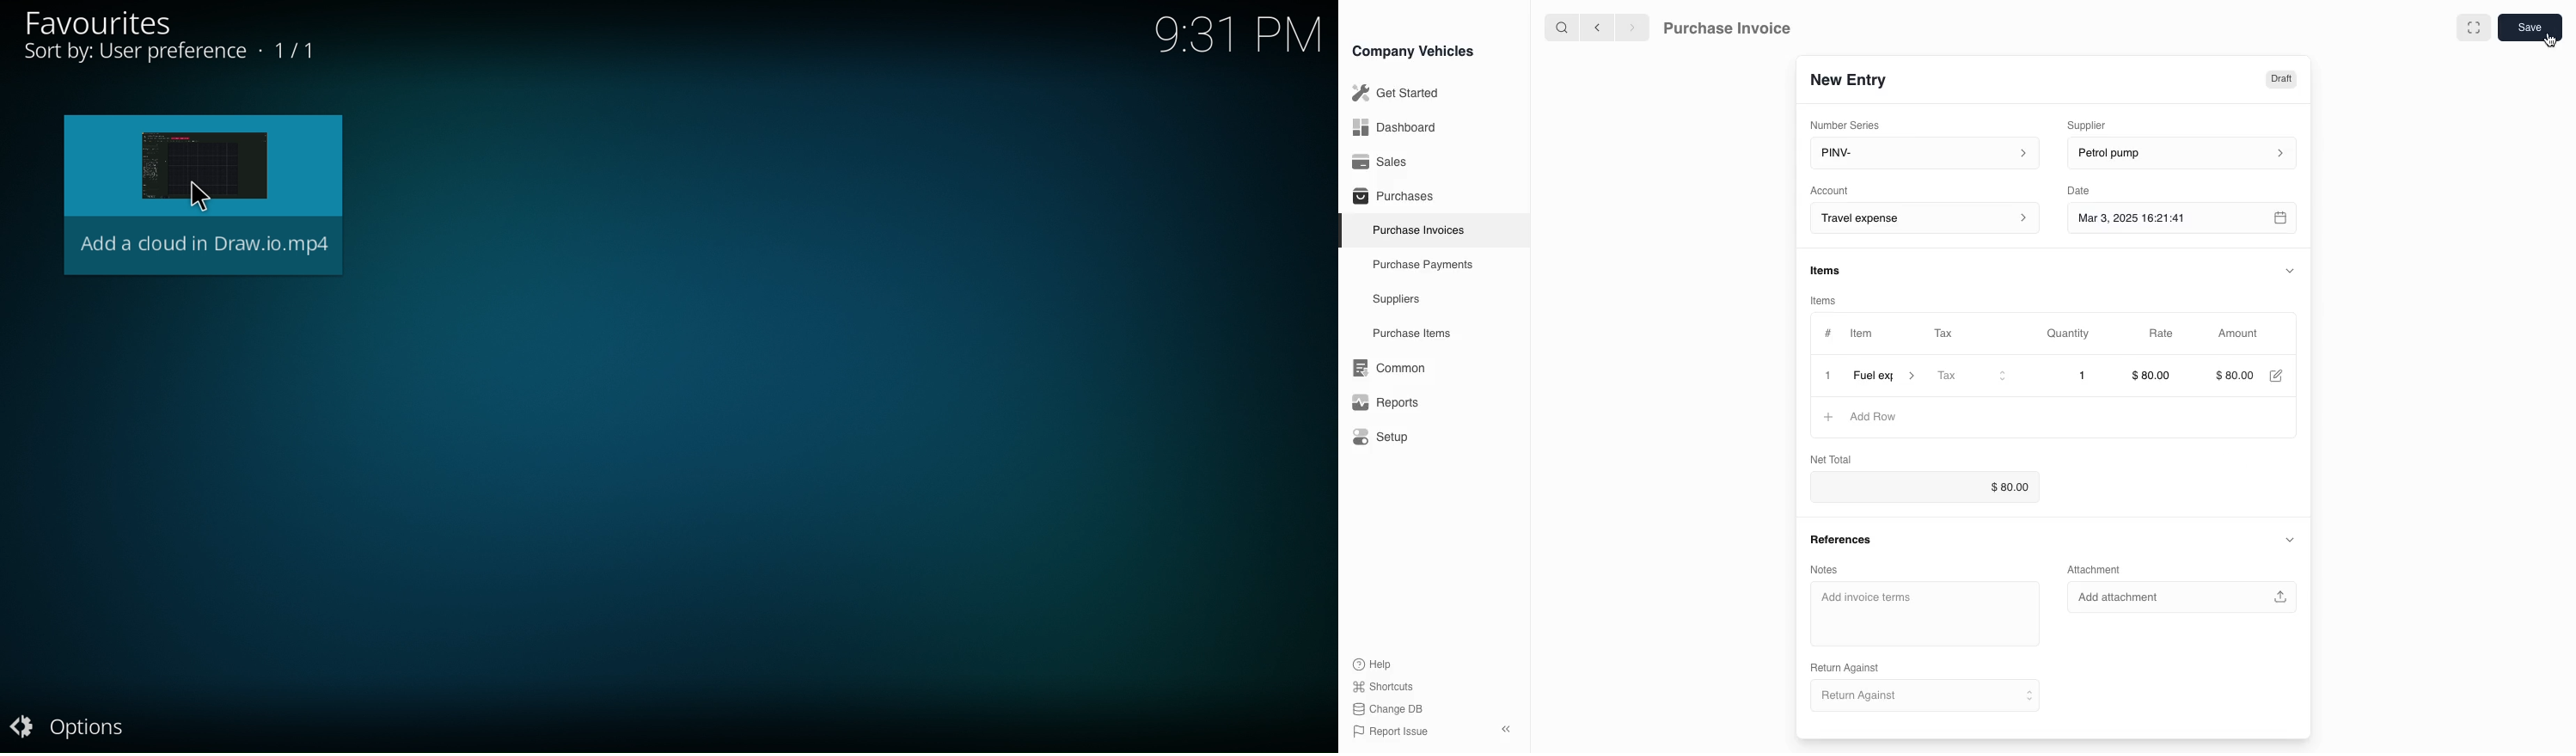  What do you see at coordinates (1857, 78) in the screenshot?
I see `New Entry` at bounding box center [1857, 78].